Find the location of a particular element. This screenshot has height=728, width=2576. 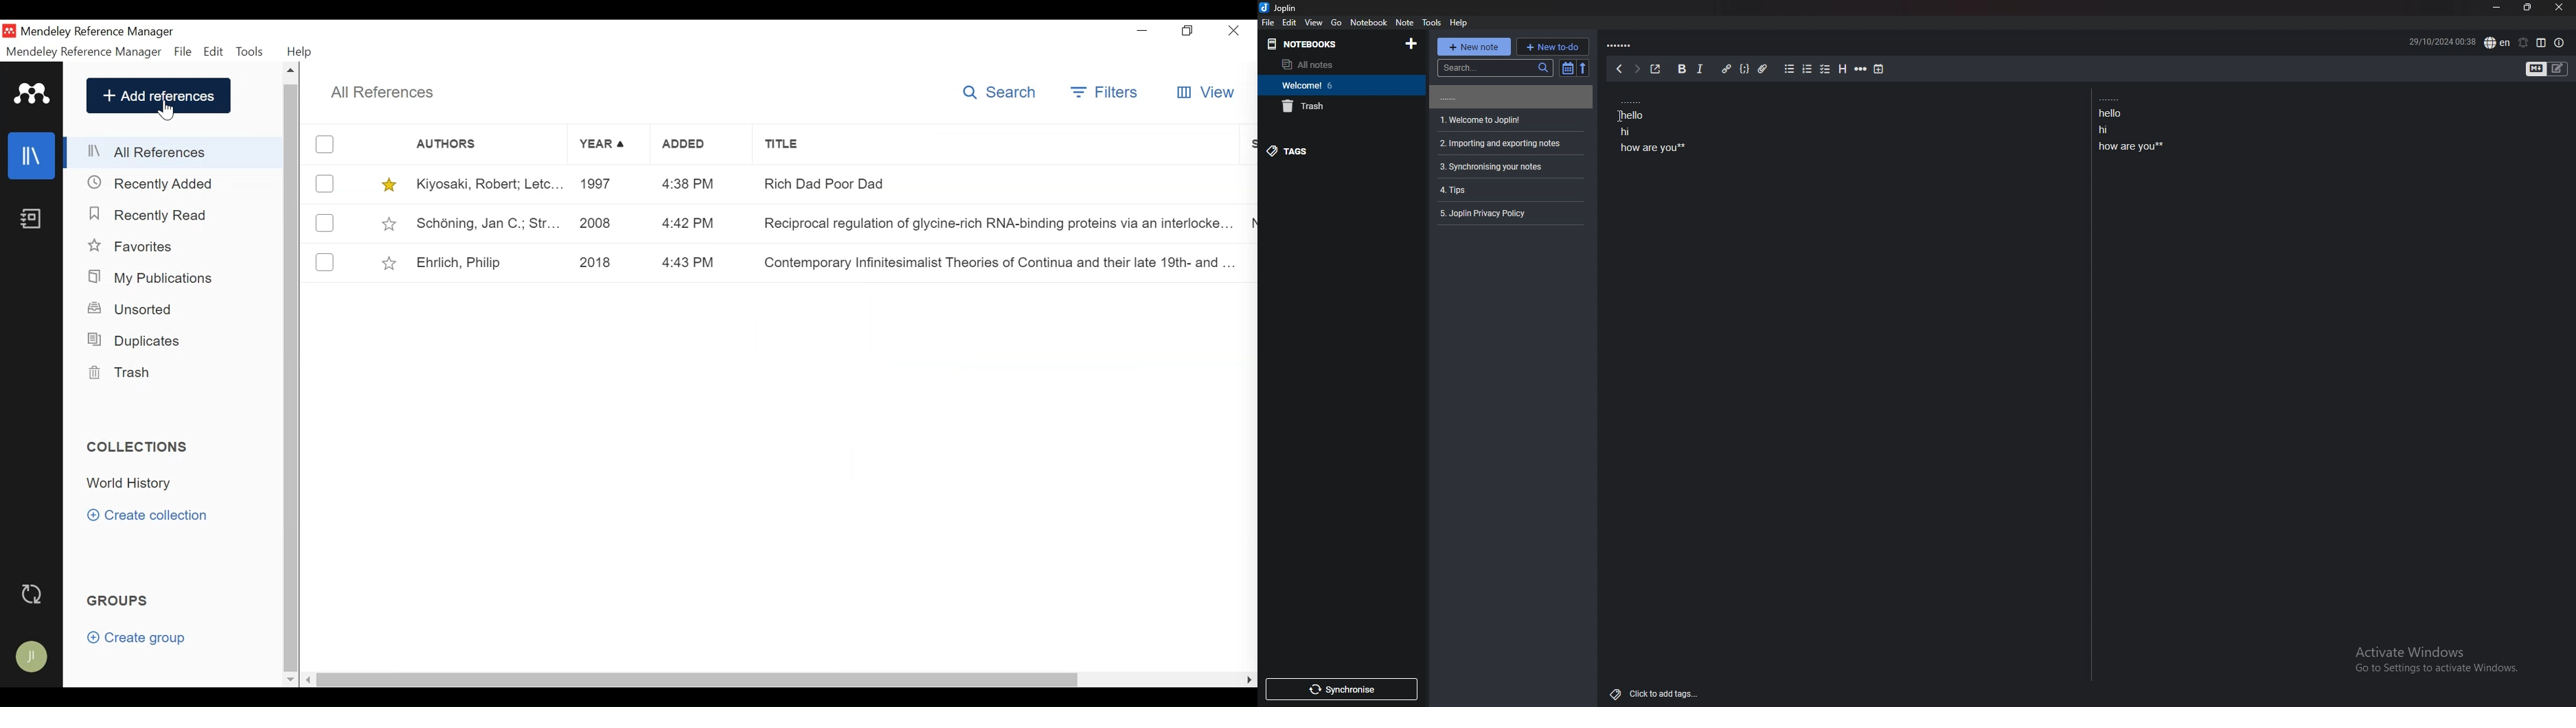

4:38 PM is located at coordinates (689, 182).